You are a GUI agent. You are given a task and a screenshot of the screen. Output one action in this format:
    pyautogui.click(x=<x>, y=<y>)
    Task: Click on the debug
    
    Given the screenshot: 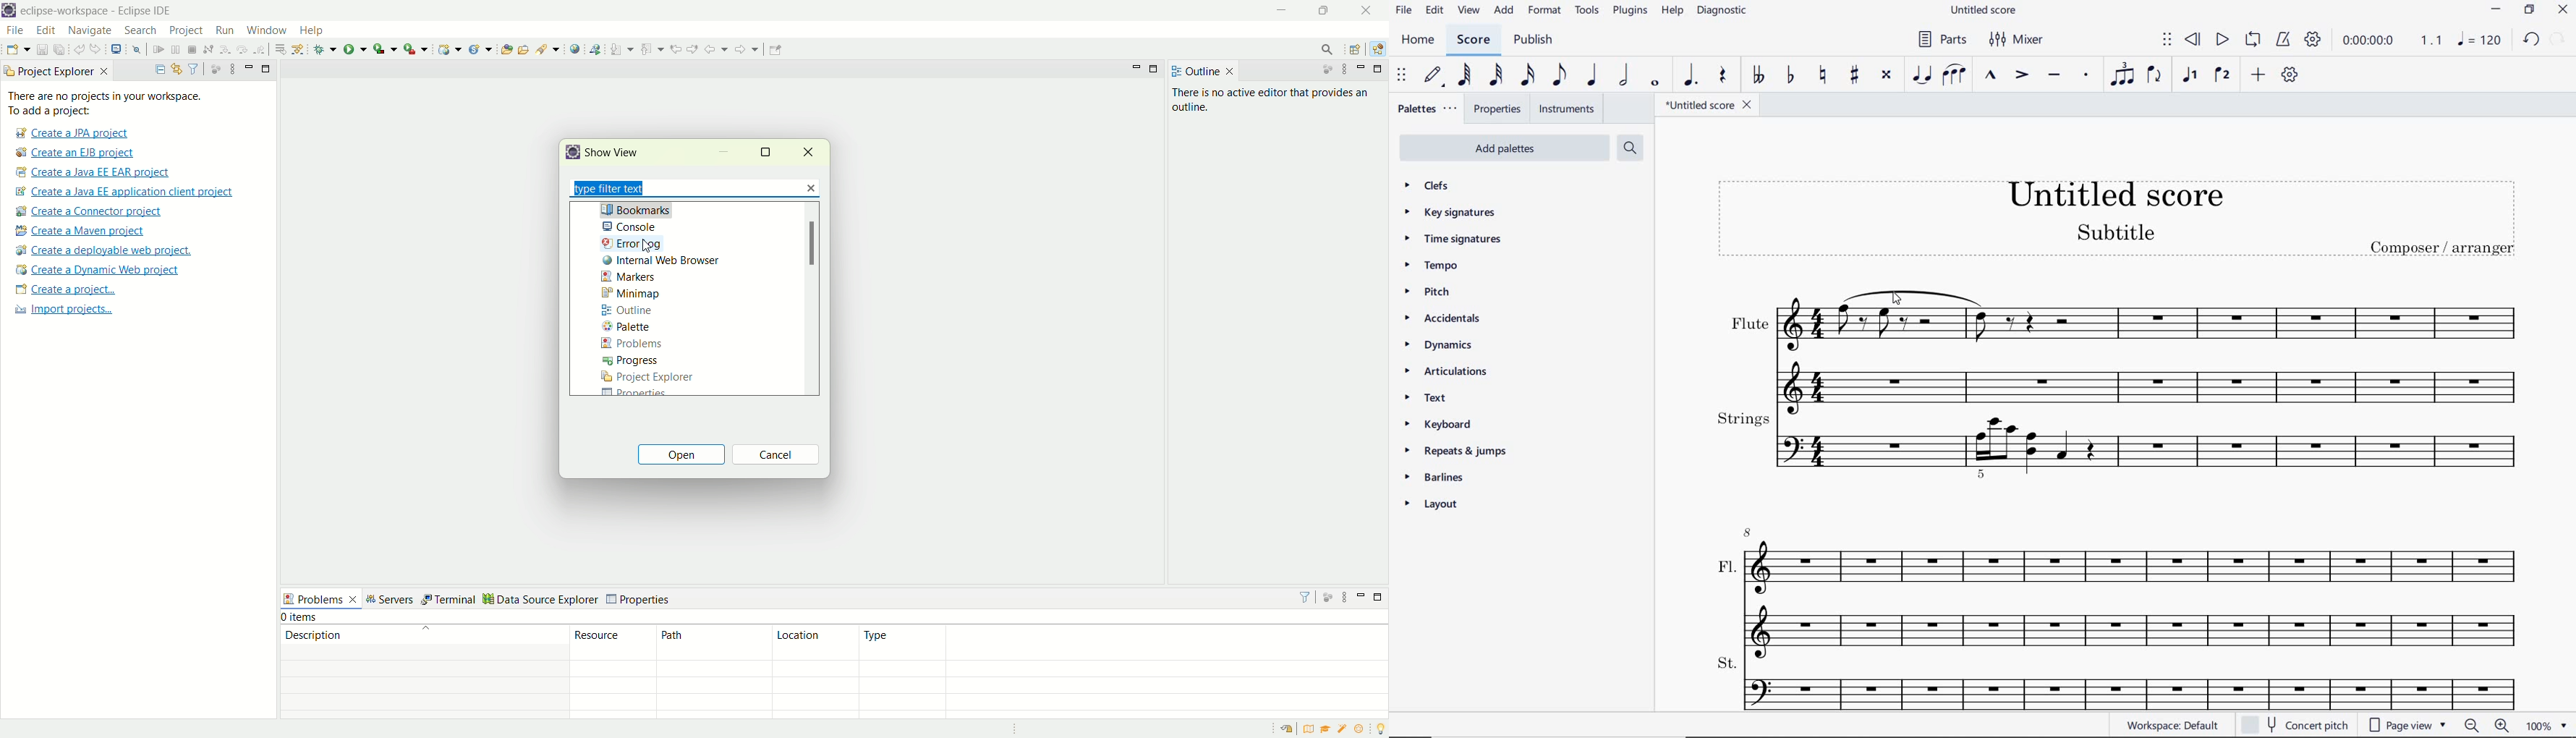 What is the action you would take?
    pyautogui.click(x=324, y=48)
    